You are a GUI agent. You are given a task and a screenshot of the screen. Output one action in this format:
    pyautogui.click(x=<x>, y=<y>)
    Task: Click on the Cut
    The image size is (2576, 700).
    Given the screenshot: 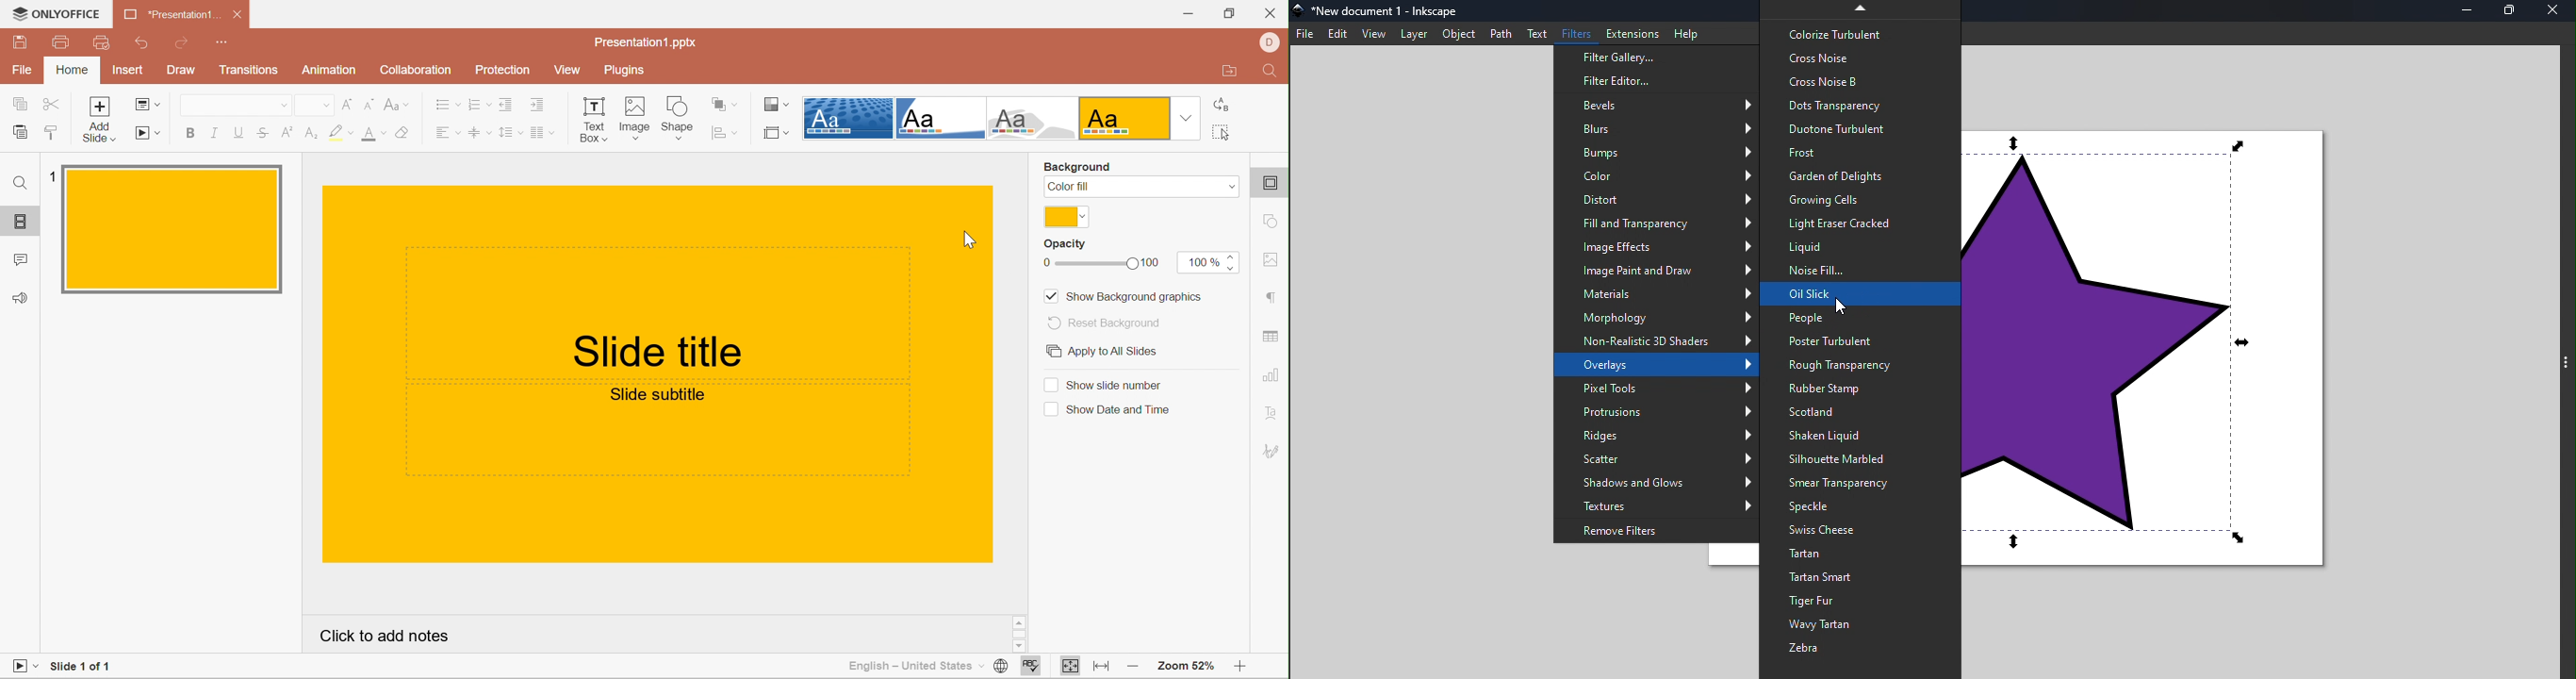 What is the action you would take?
    pyautogui.click(x=52, y=107)
    